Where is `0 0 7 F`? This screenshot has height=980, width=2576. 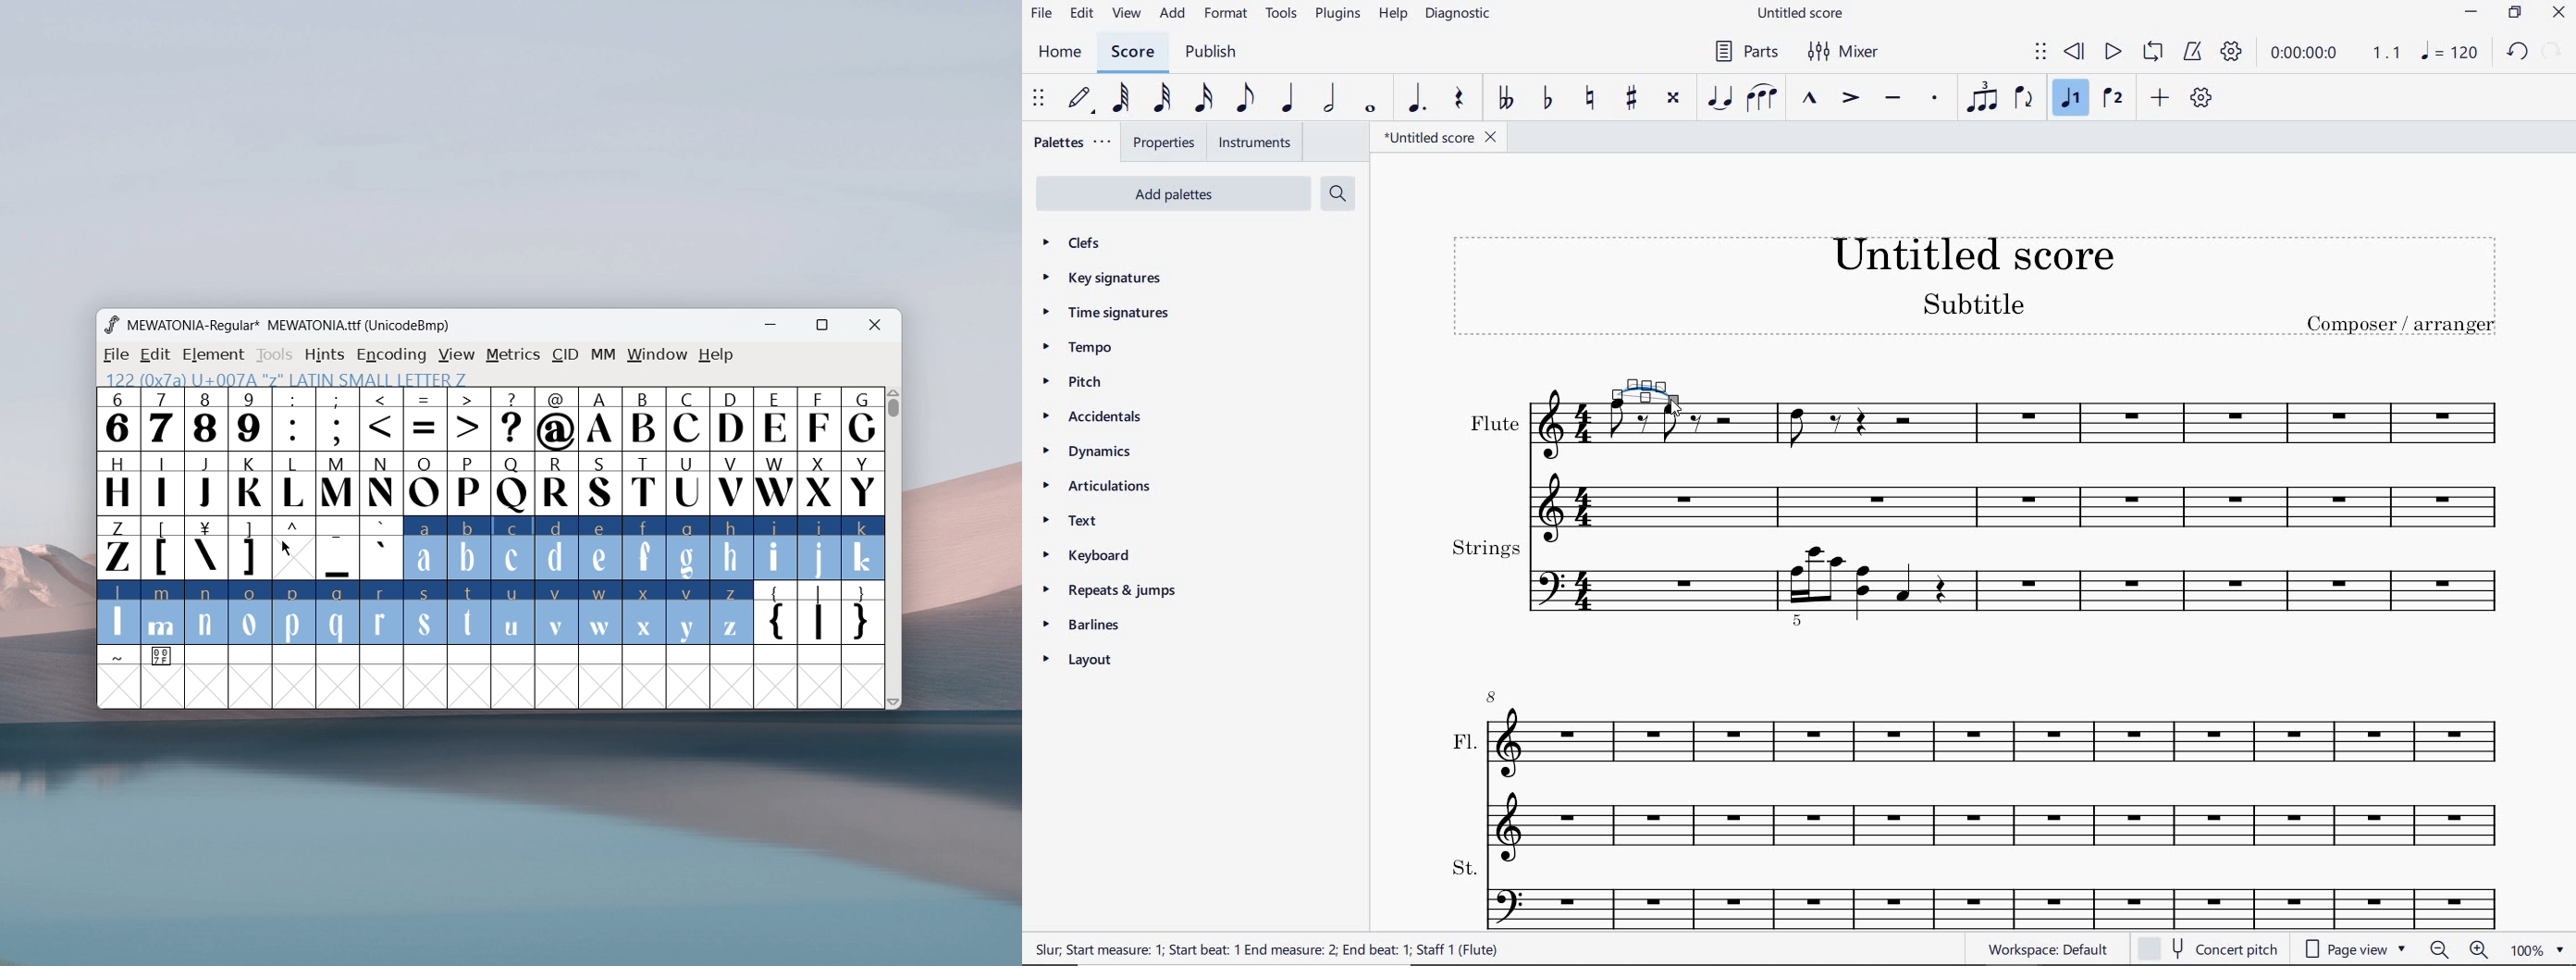 0 0 7 F is located at coordinates (164, 658).